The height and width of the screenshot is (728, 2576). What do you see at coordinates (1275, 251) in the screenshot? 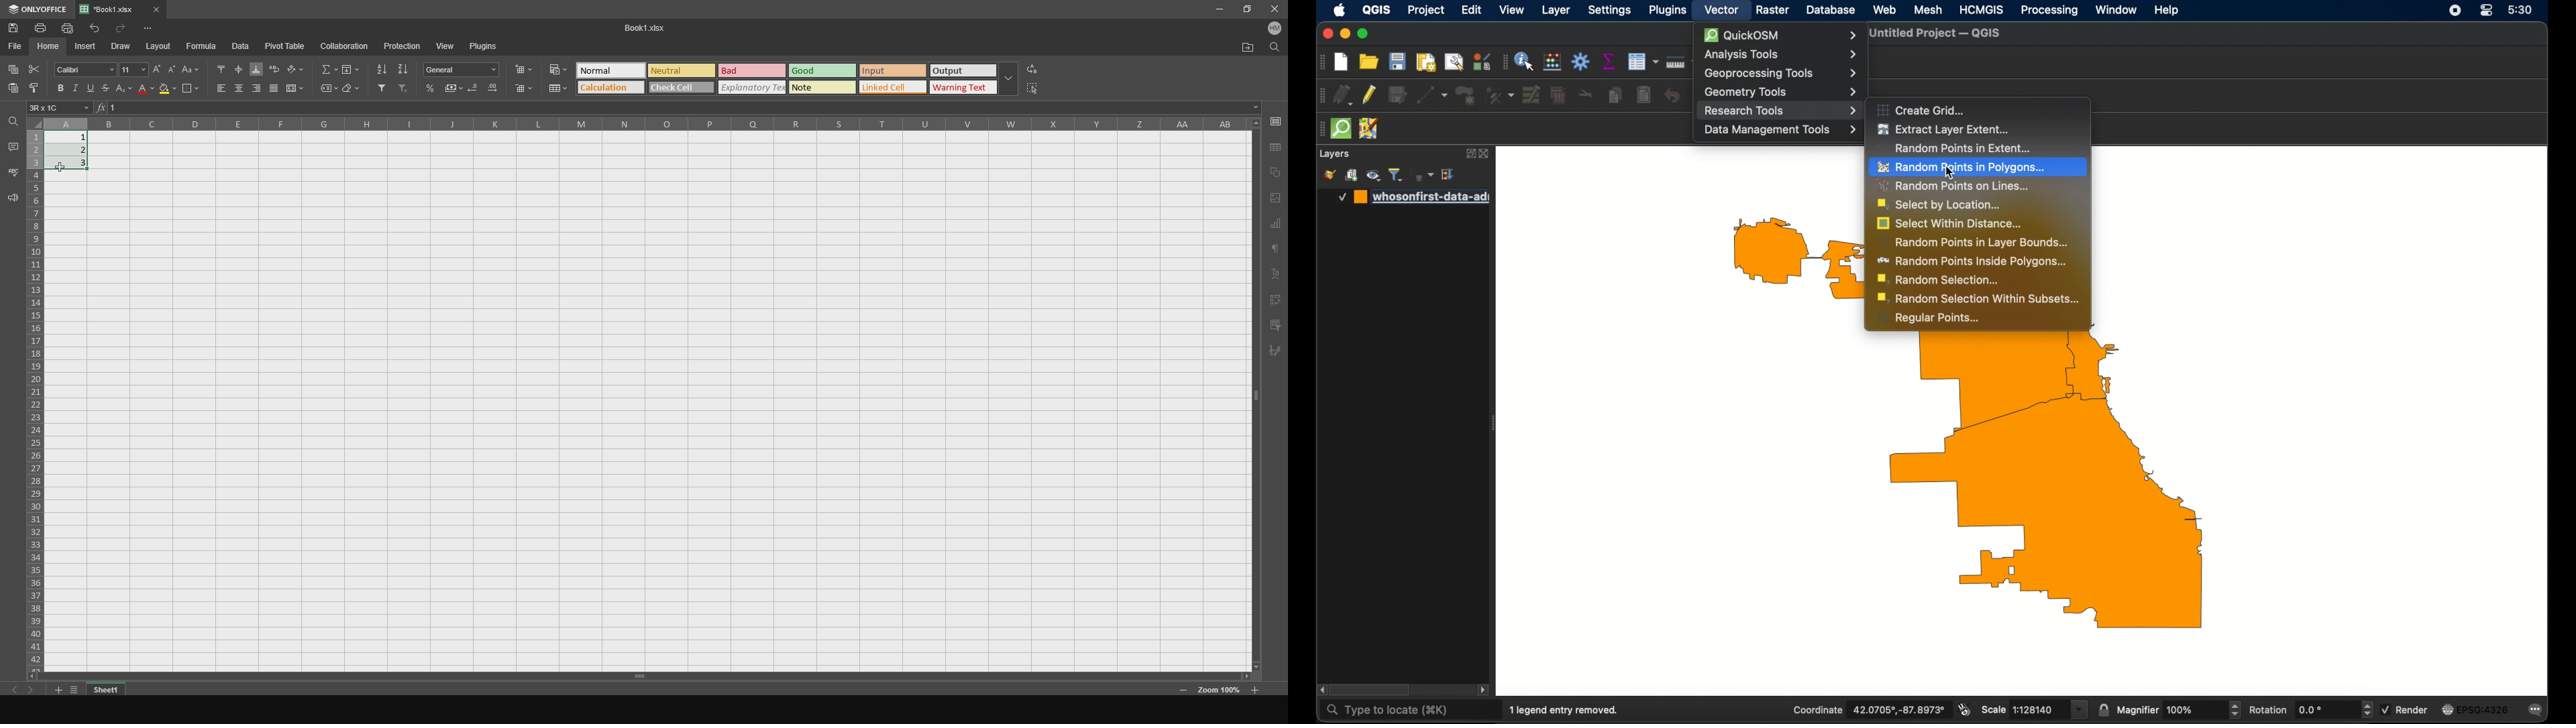
I see `text` at bounding box center [1275, 251].